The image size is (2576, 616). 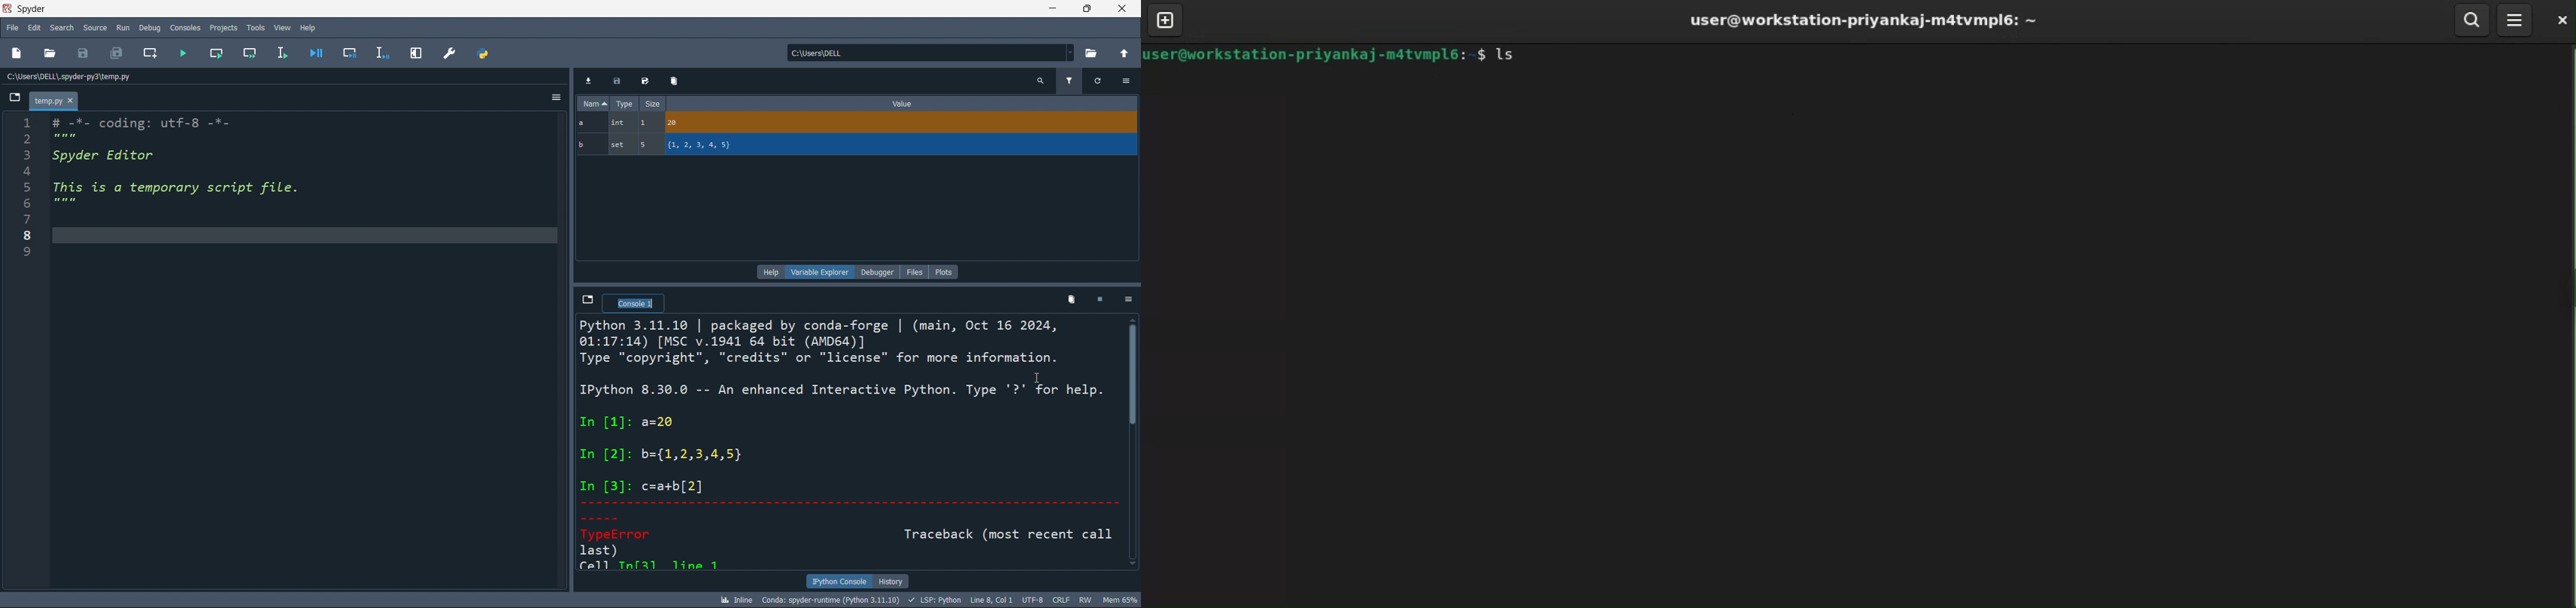 What do you see at coordinates (309, 26) in the screenshot?
I see `help` at bounding box center [309, 26].